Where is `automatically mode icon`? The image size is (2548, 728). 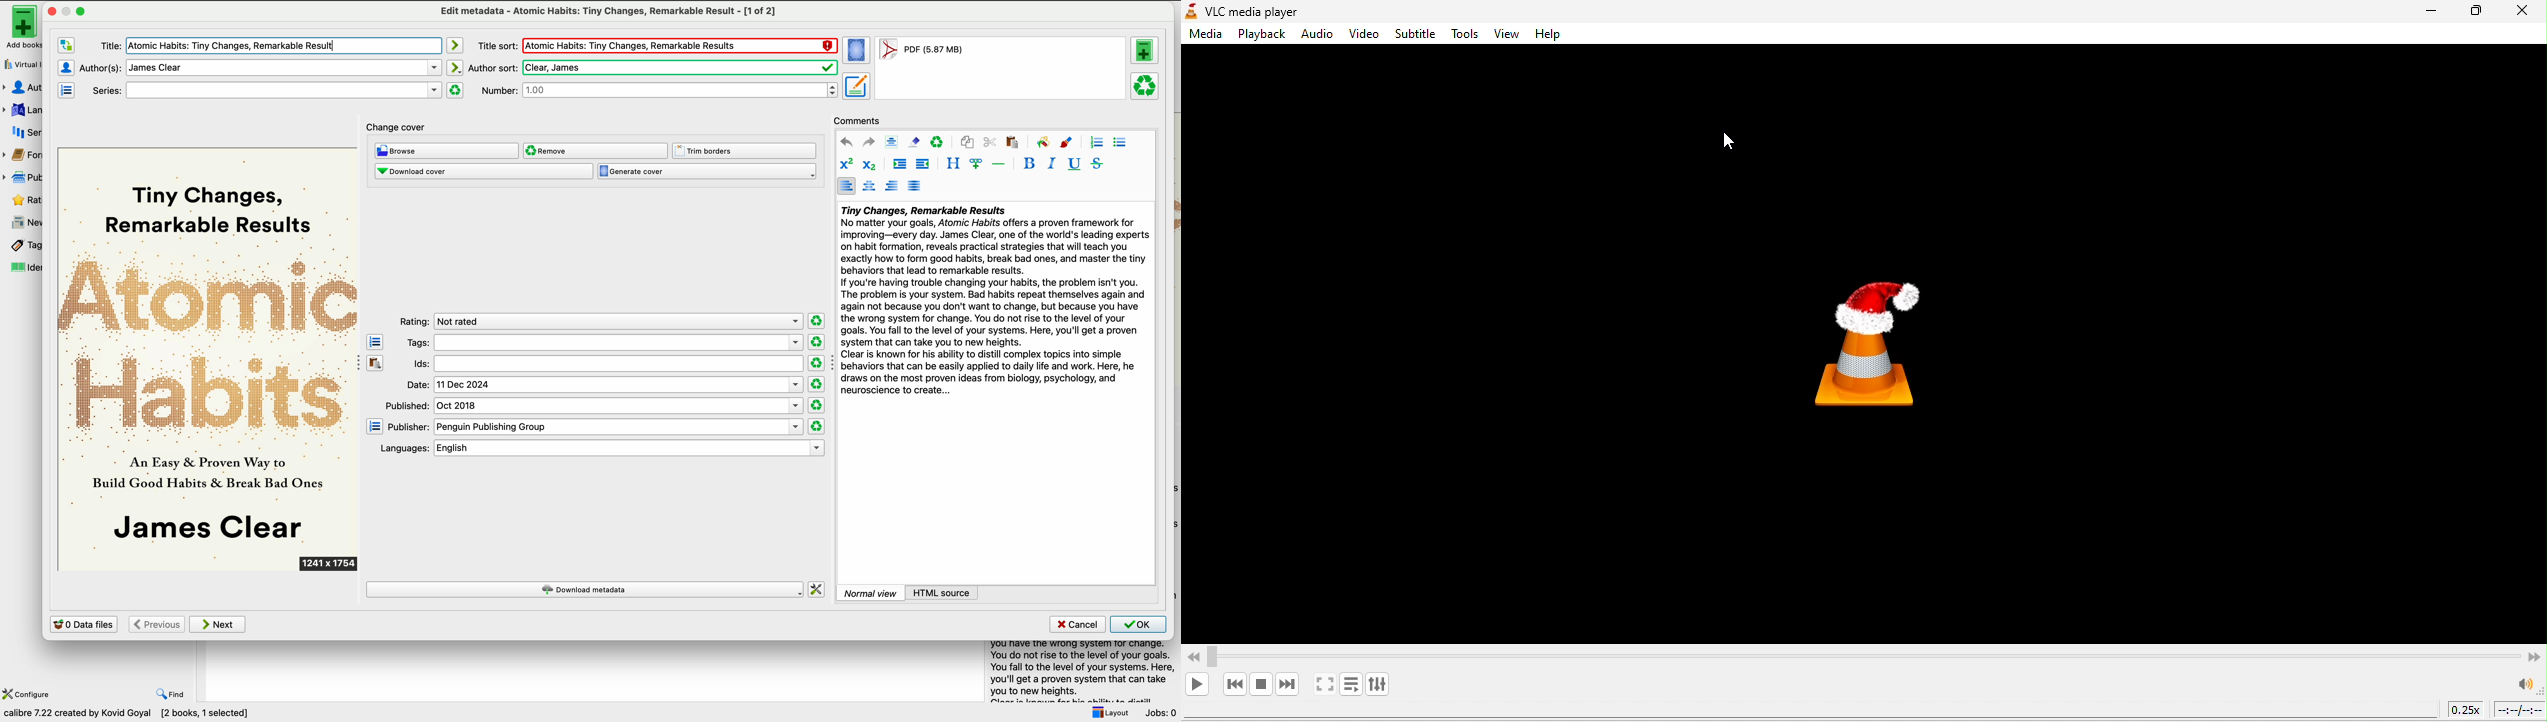 automatically mode icon is located at coordinates (457, 67).